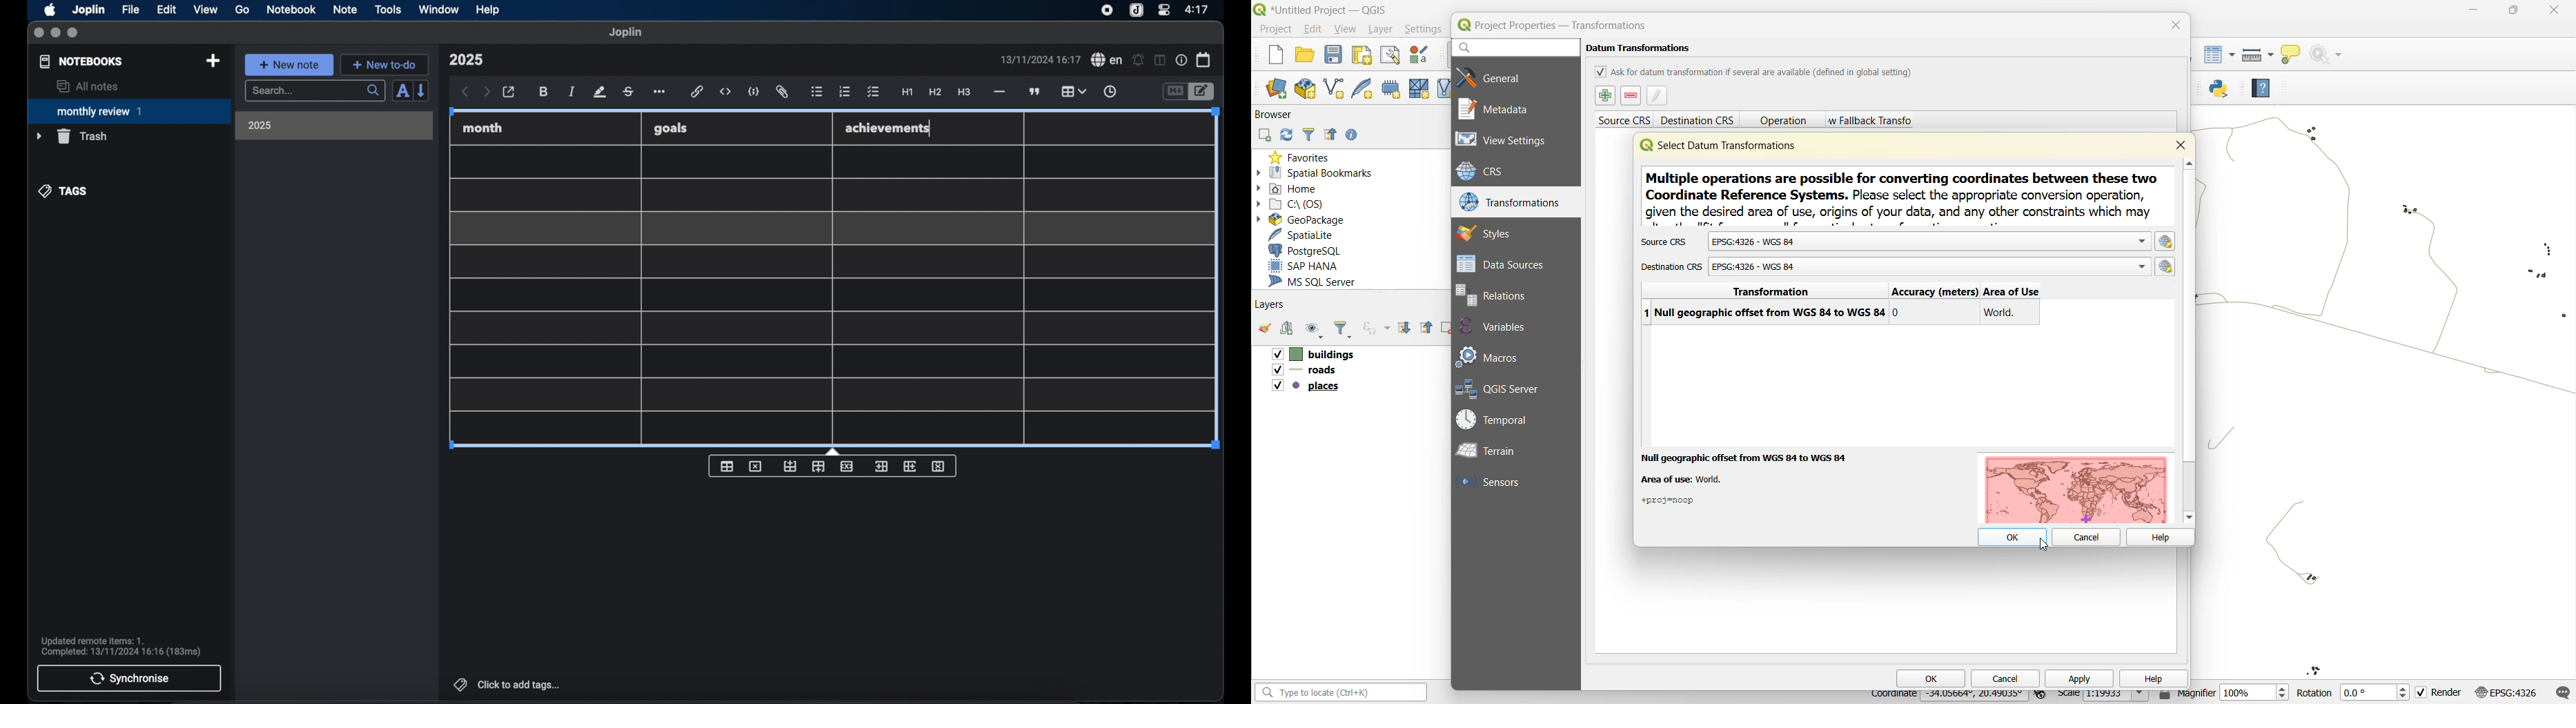  I want to click on cursor, so click(2042, 544).